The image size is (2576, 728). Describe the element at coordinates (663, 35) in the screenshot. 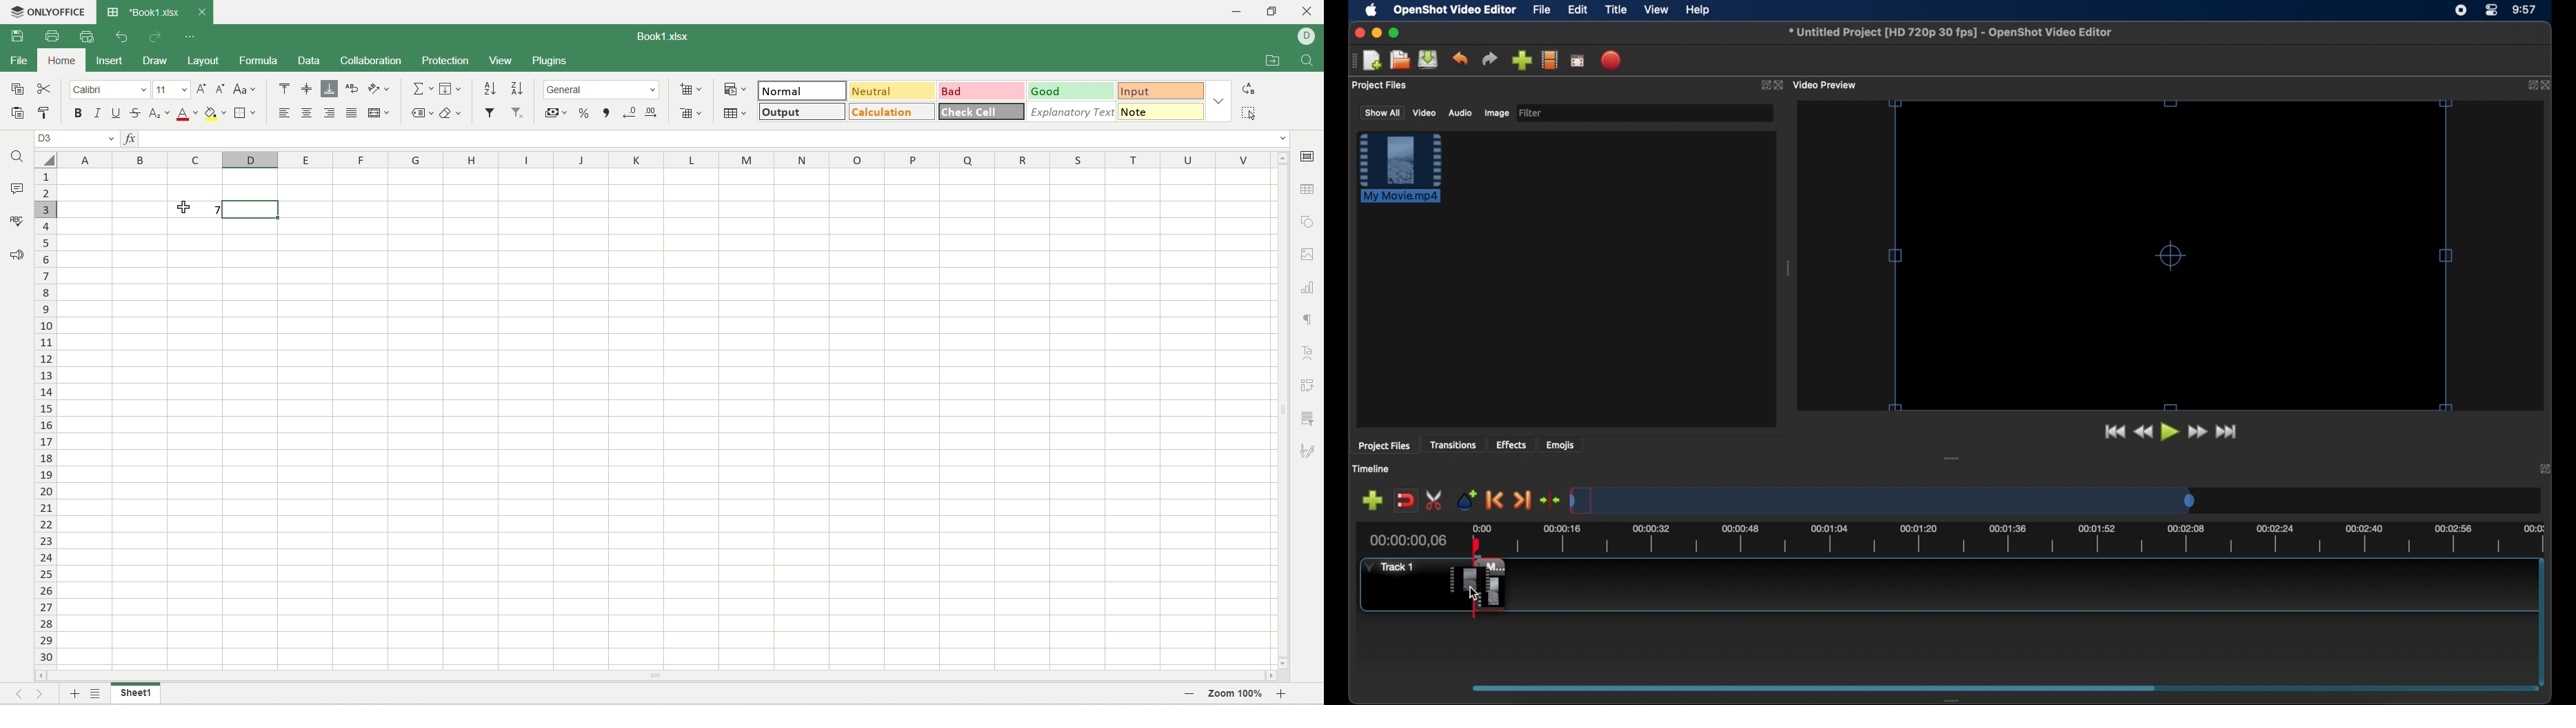

I see `document` at that location.